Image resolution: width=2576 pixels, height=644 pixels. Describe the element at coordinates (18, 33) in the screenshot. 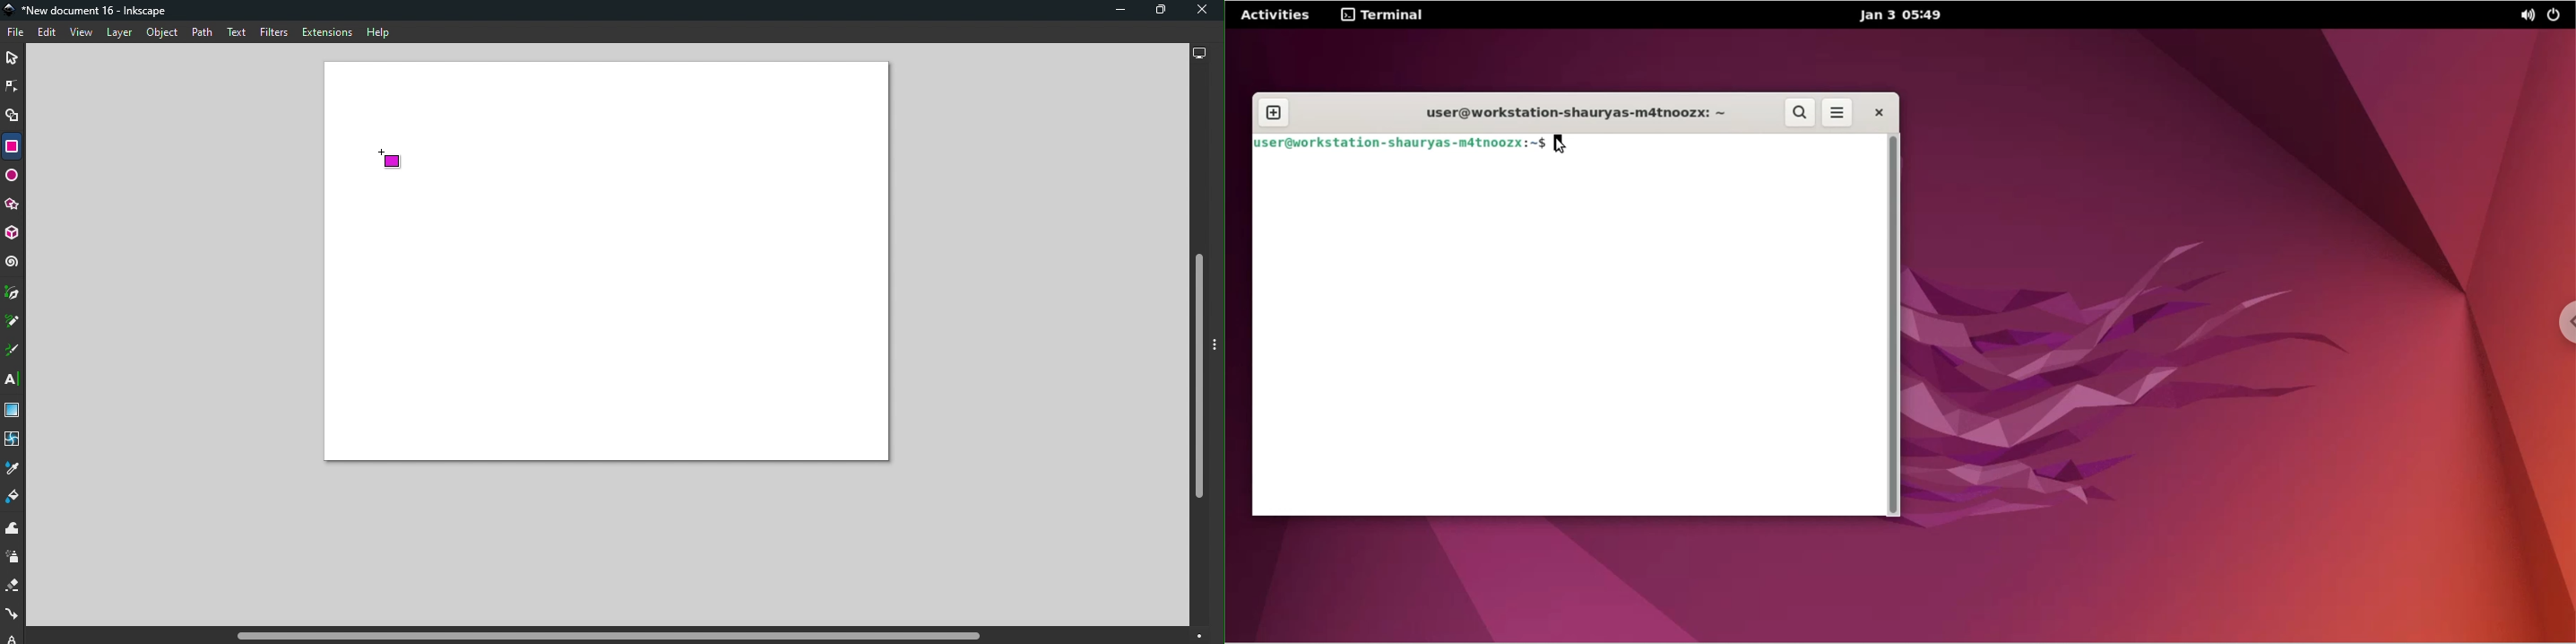

I see `File` at that location.